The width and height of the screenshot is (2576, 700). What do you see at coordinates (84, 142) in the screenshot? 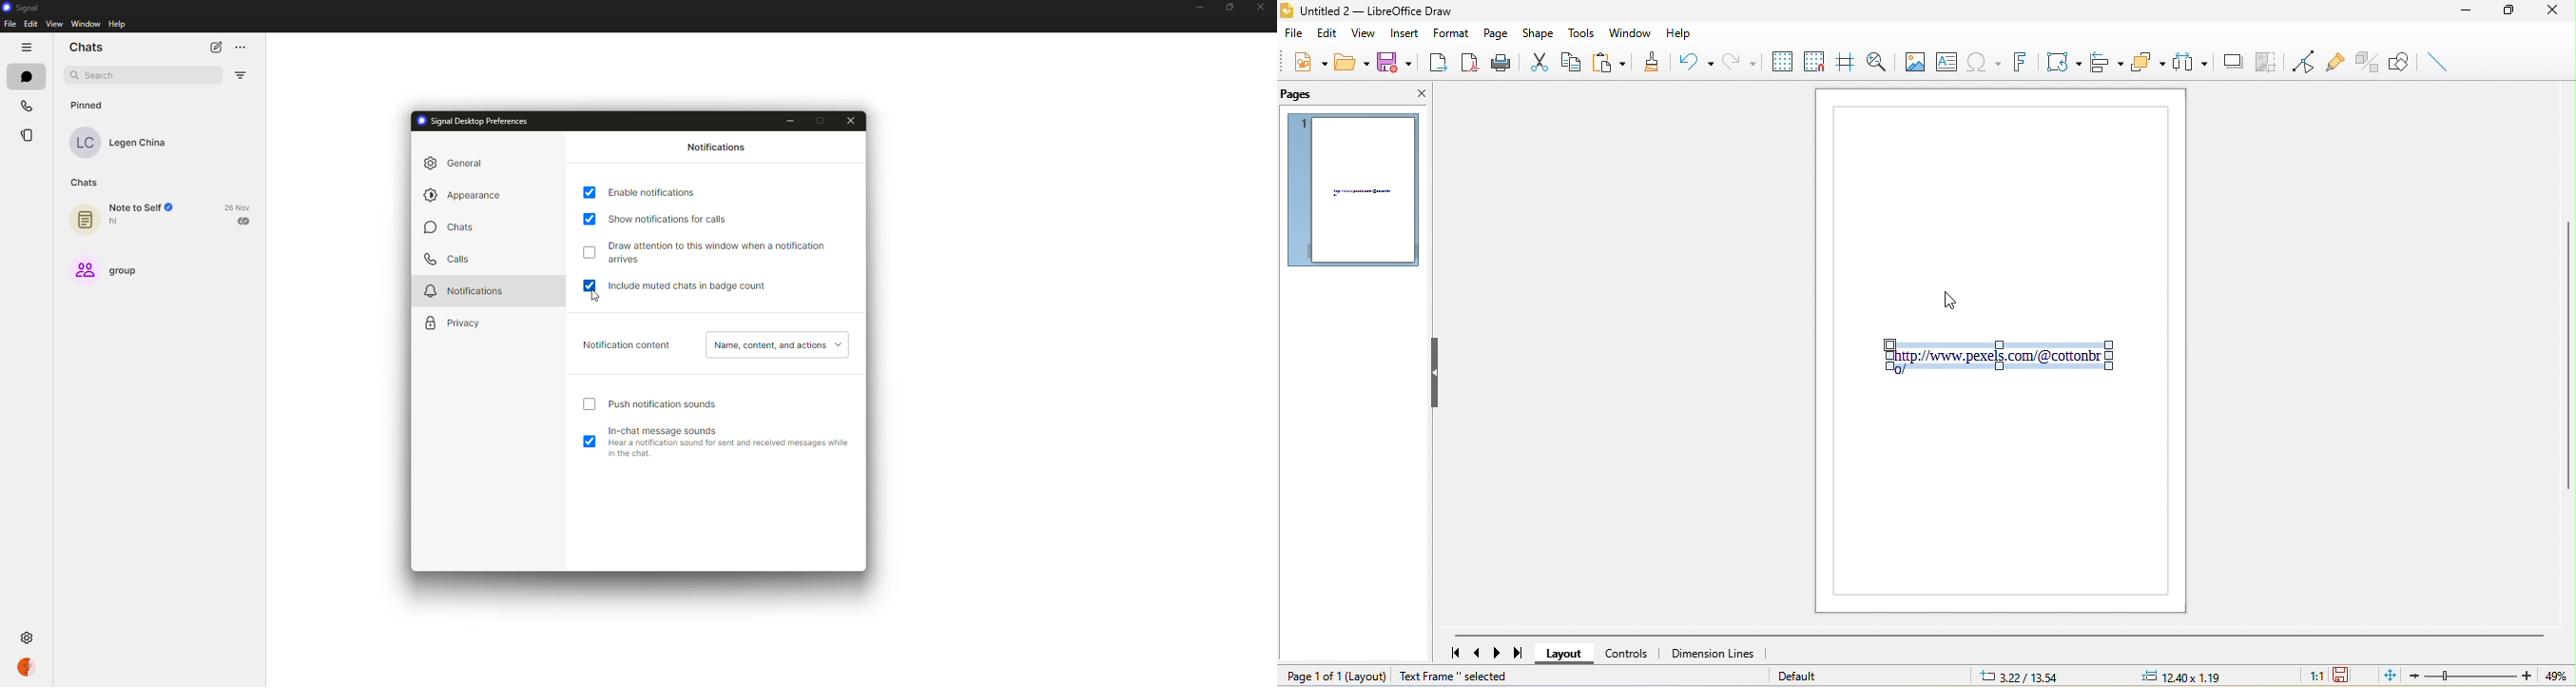
I see `LC` at bounding box center [84, 142].